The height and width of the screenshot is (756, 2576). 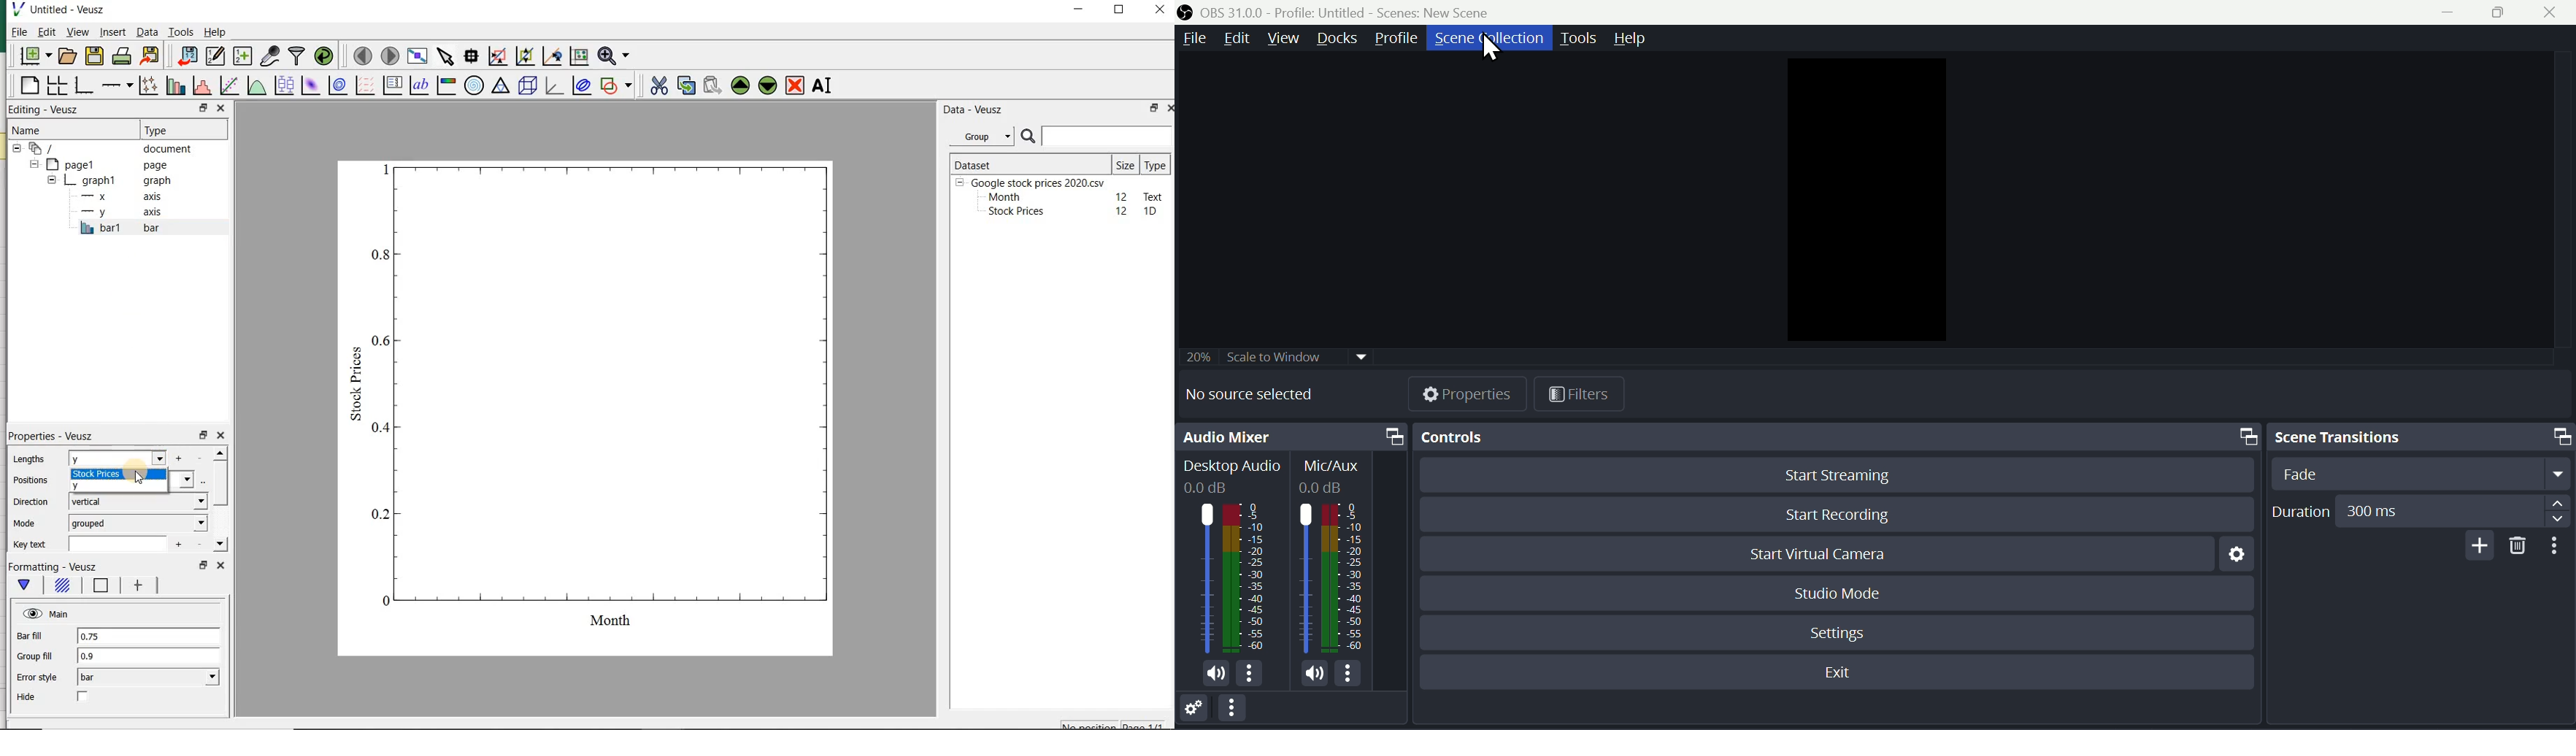 What do you see at coordinates (2504, 13) in the screenshot?
I see `maximise` at bounding box center [2504, 13].